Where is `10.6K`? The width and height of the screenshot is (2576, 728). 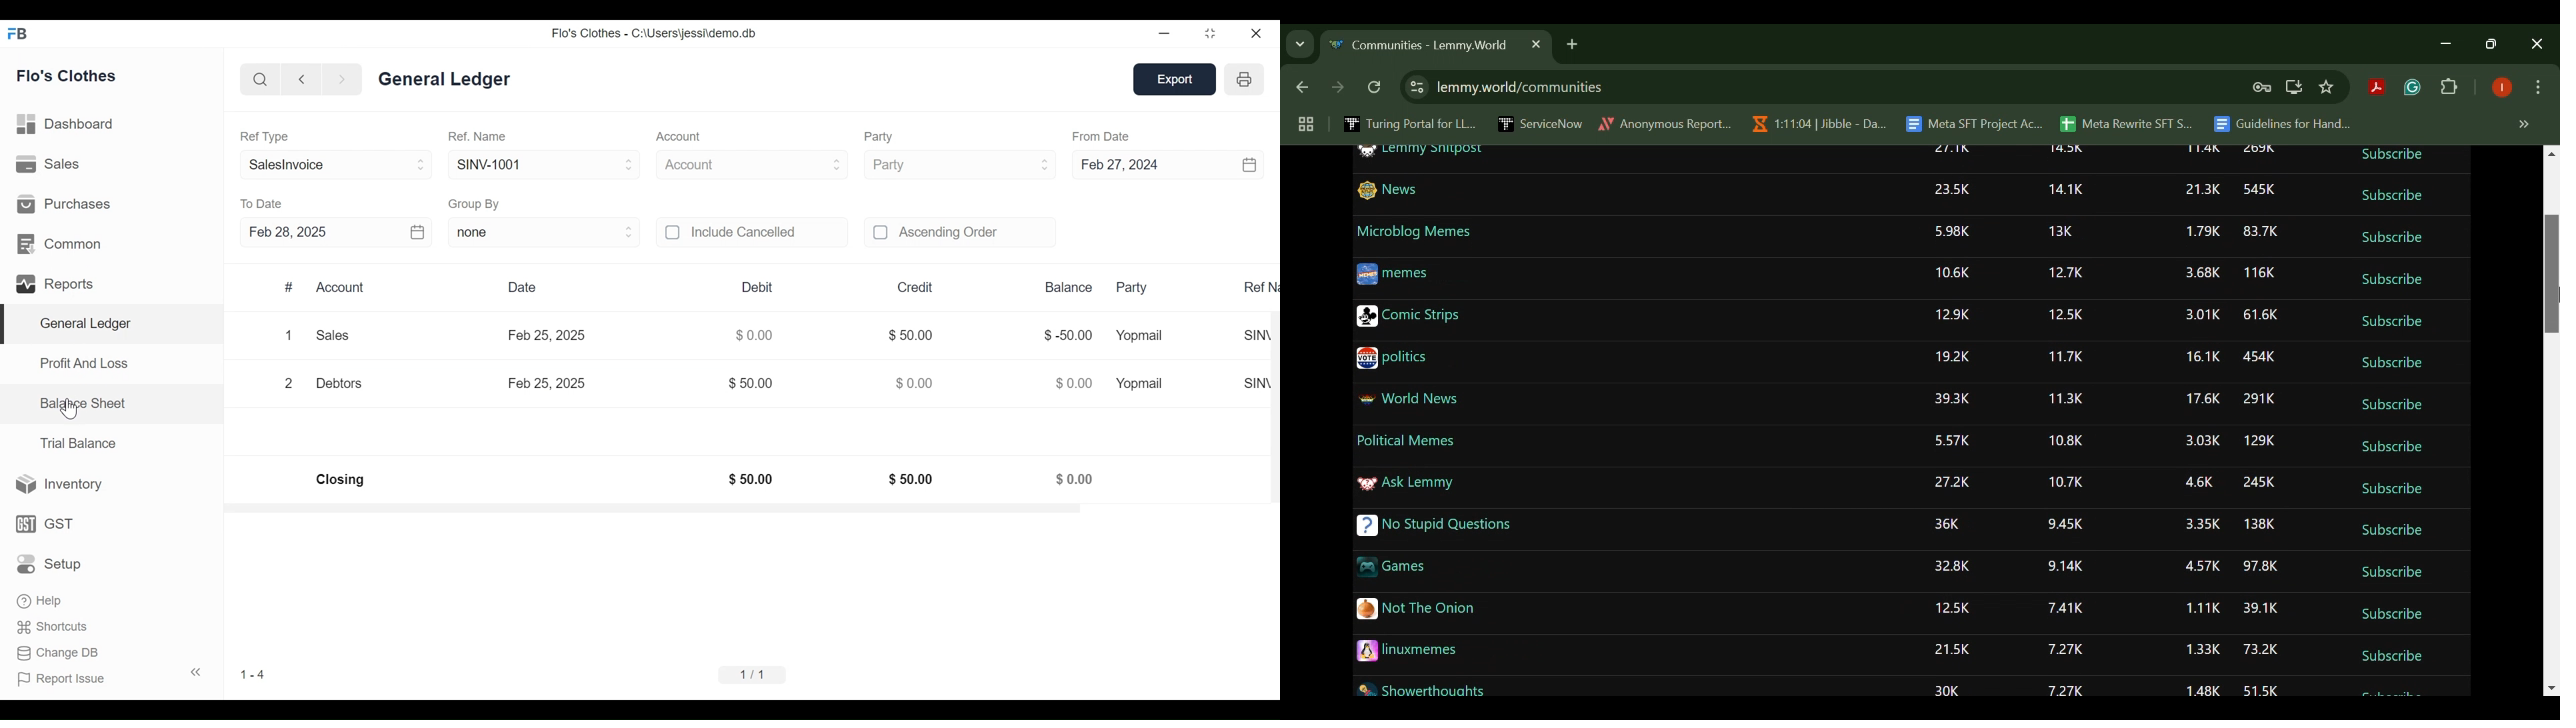 10.6K is located at coordinates (1951, 273).